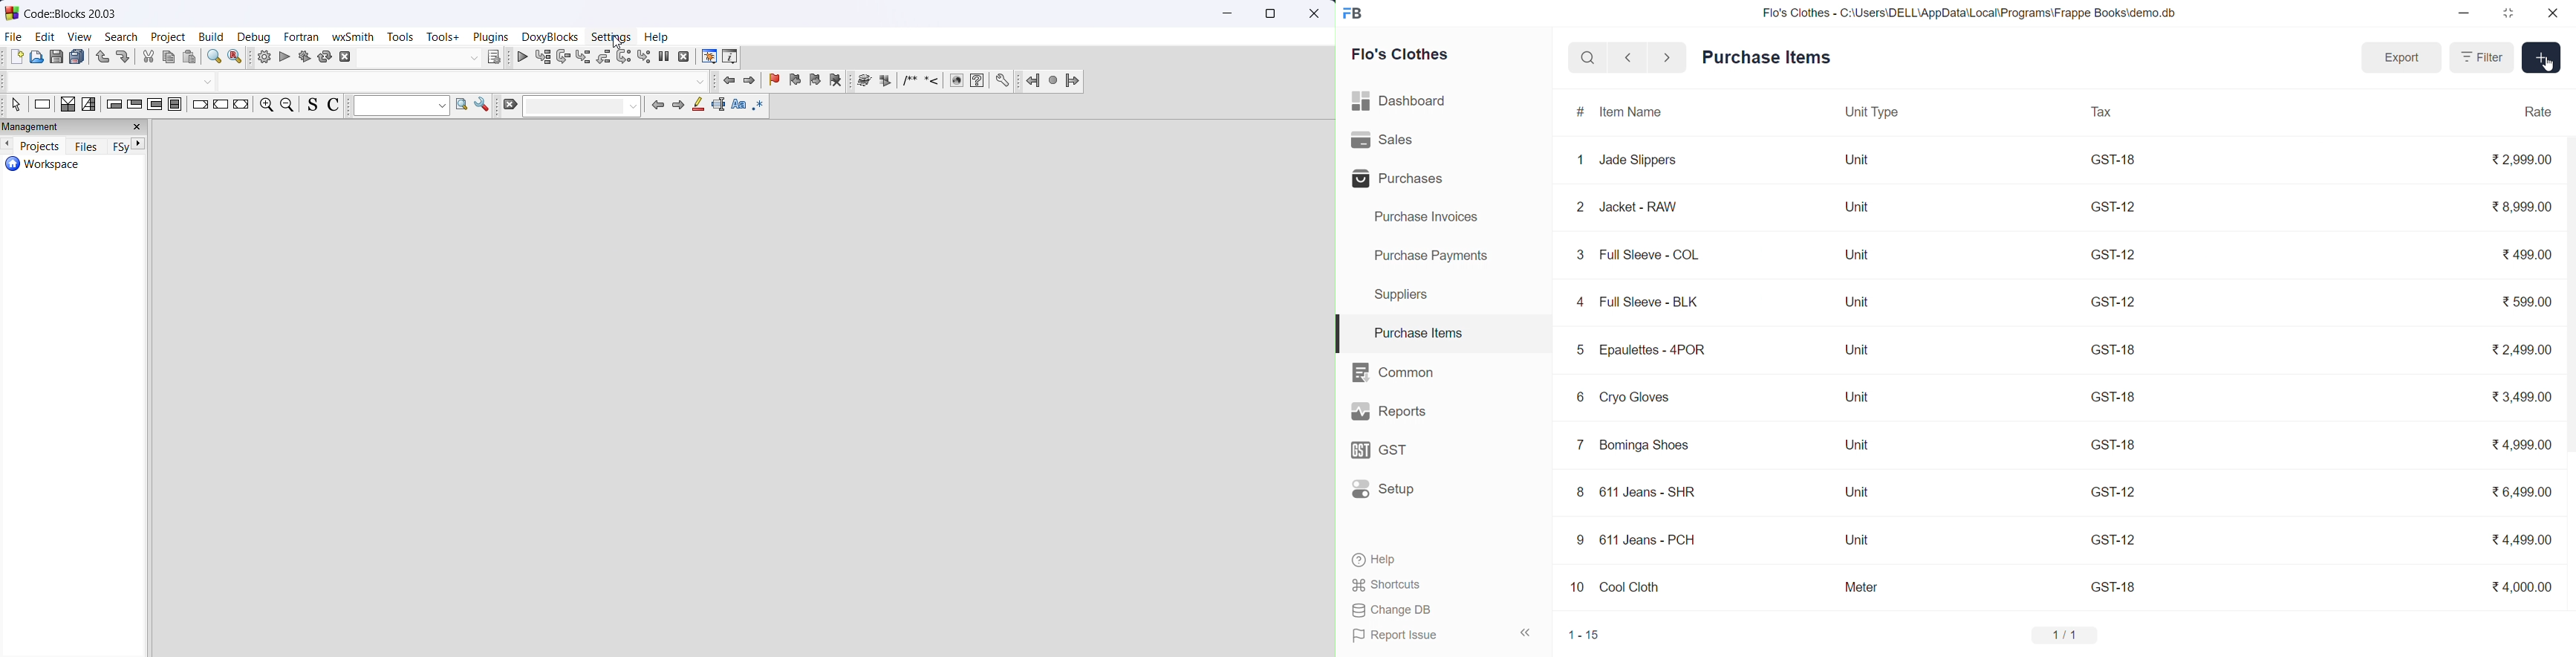 Image resolution: width=2576 pixels, height=672 pixels. What do you see at coordinates (1862, 587) in the screenshot?
I see `Meter` at bounding box center [1862, 587].